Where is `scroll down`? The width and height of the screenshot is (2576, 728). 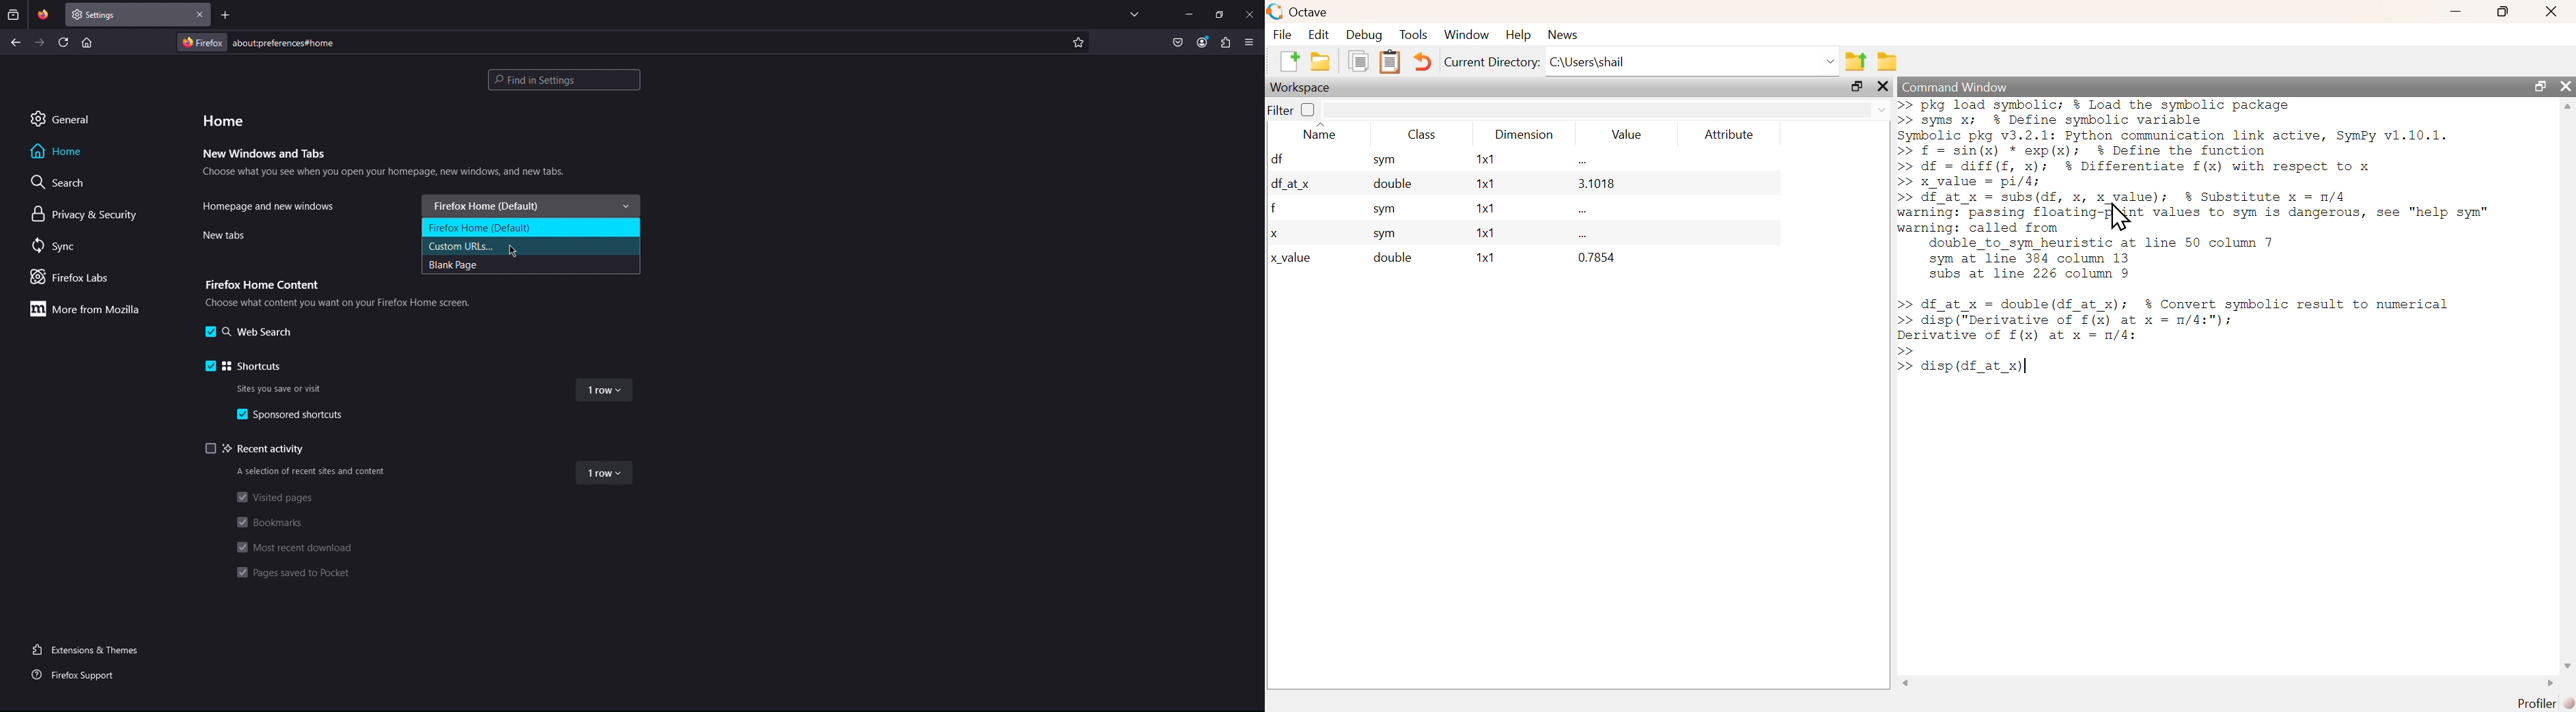 scroll down is located at coordinates (2567, 666).